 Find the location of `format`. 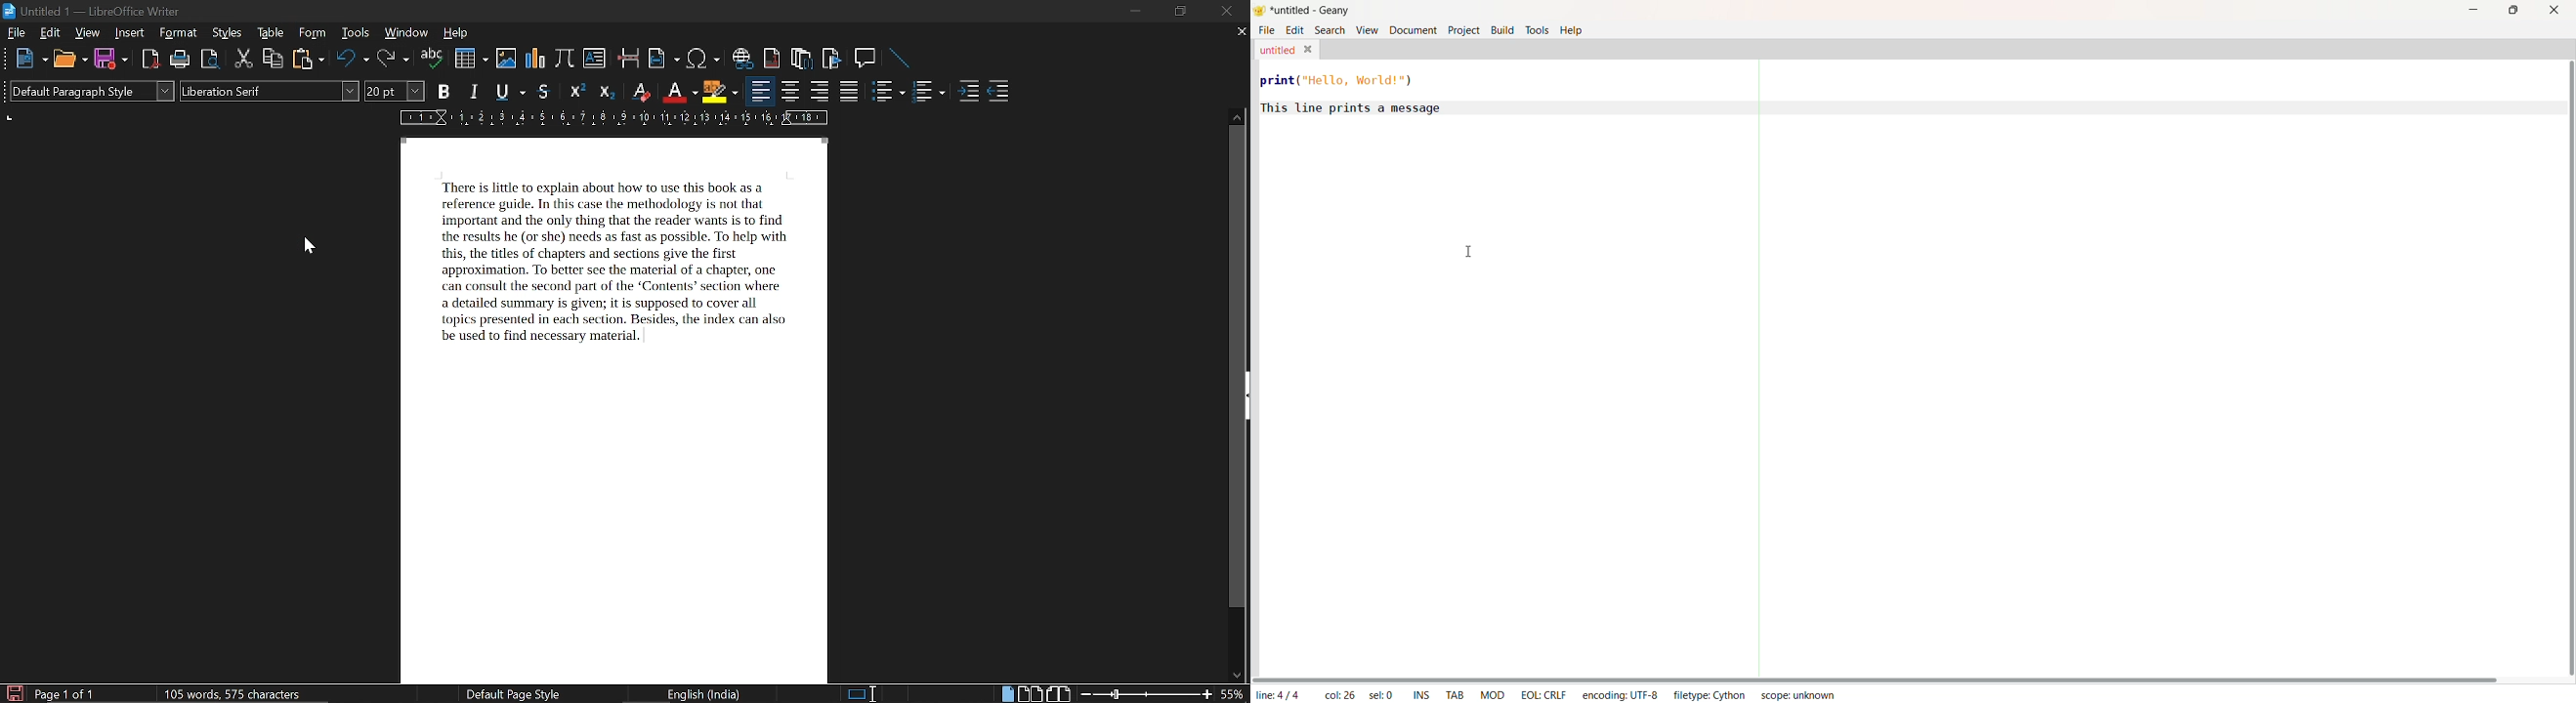

format is located at coordinates (179, 32).